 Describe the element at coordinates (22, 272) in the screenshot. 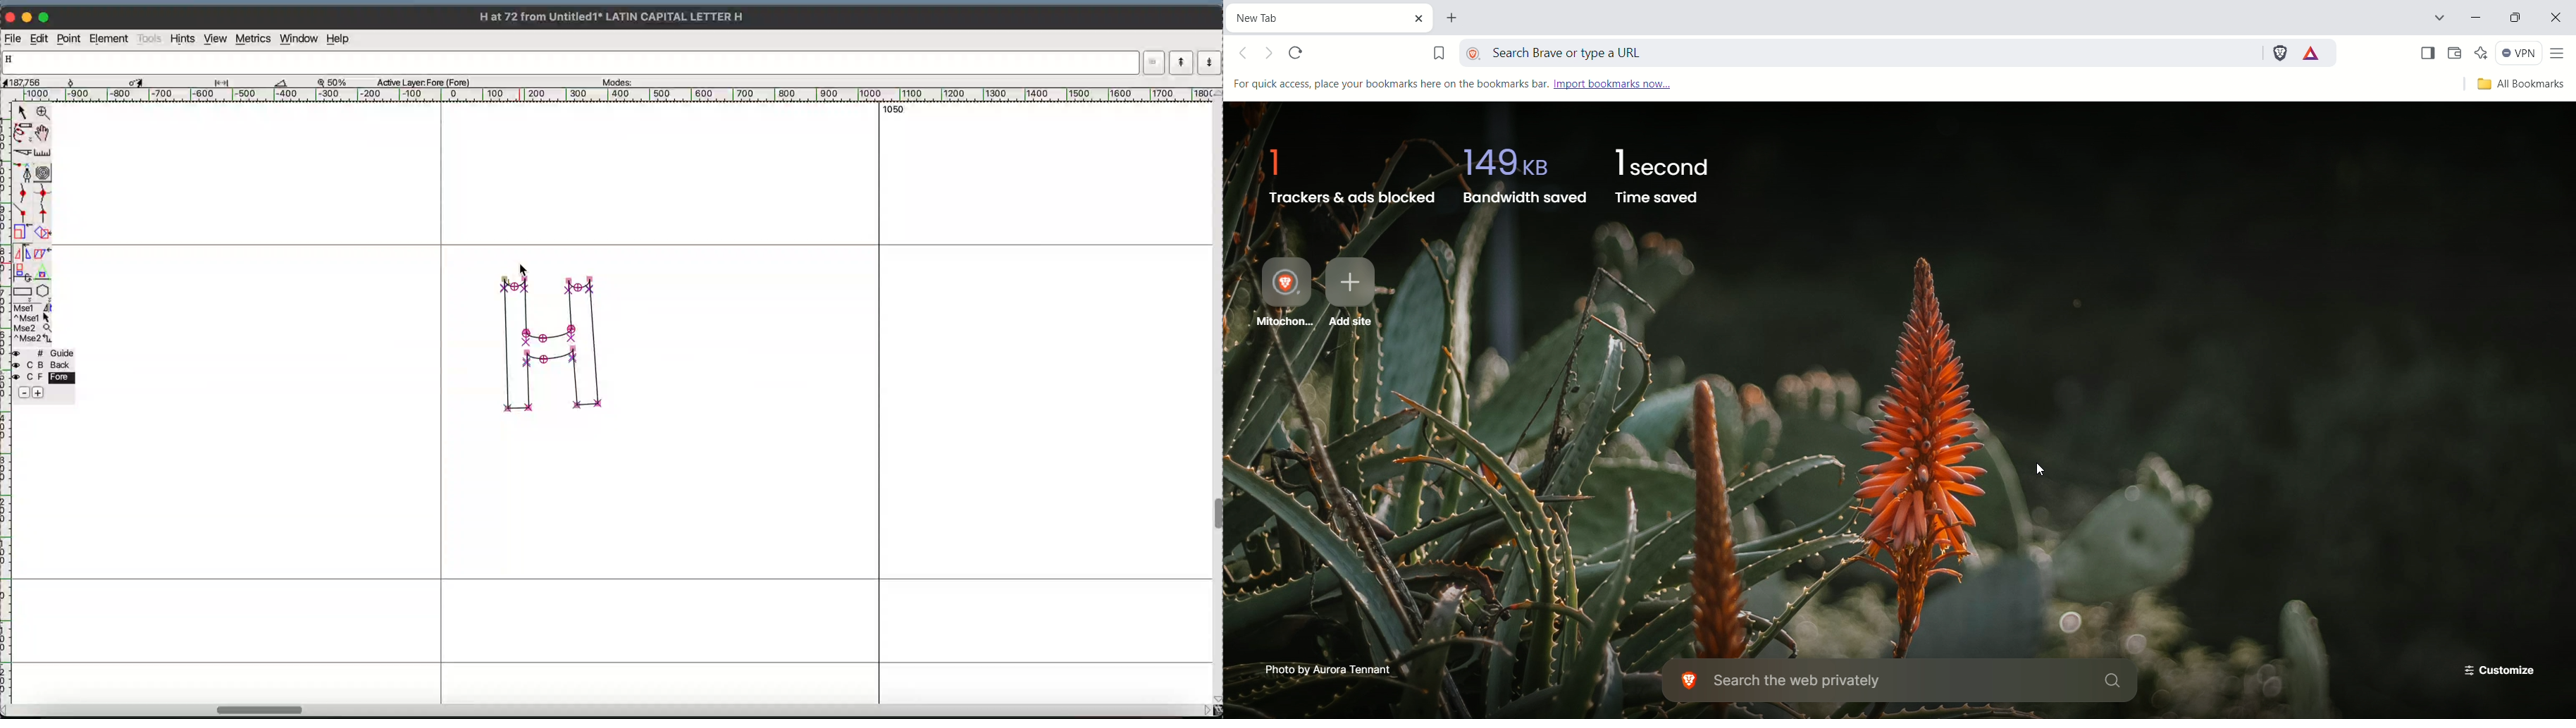

I see `3d rotate` at that location.